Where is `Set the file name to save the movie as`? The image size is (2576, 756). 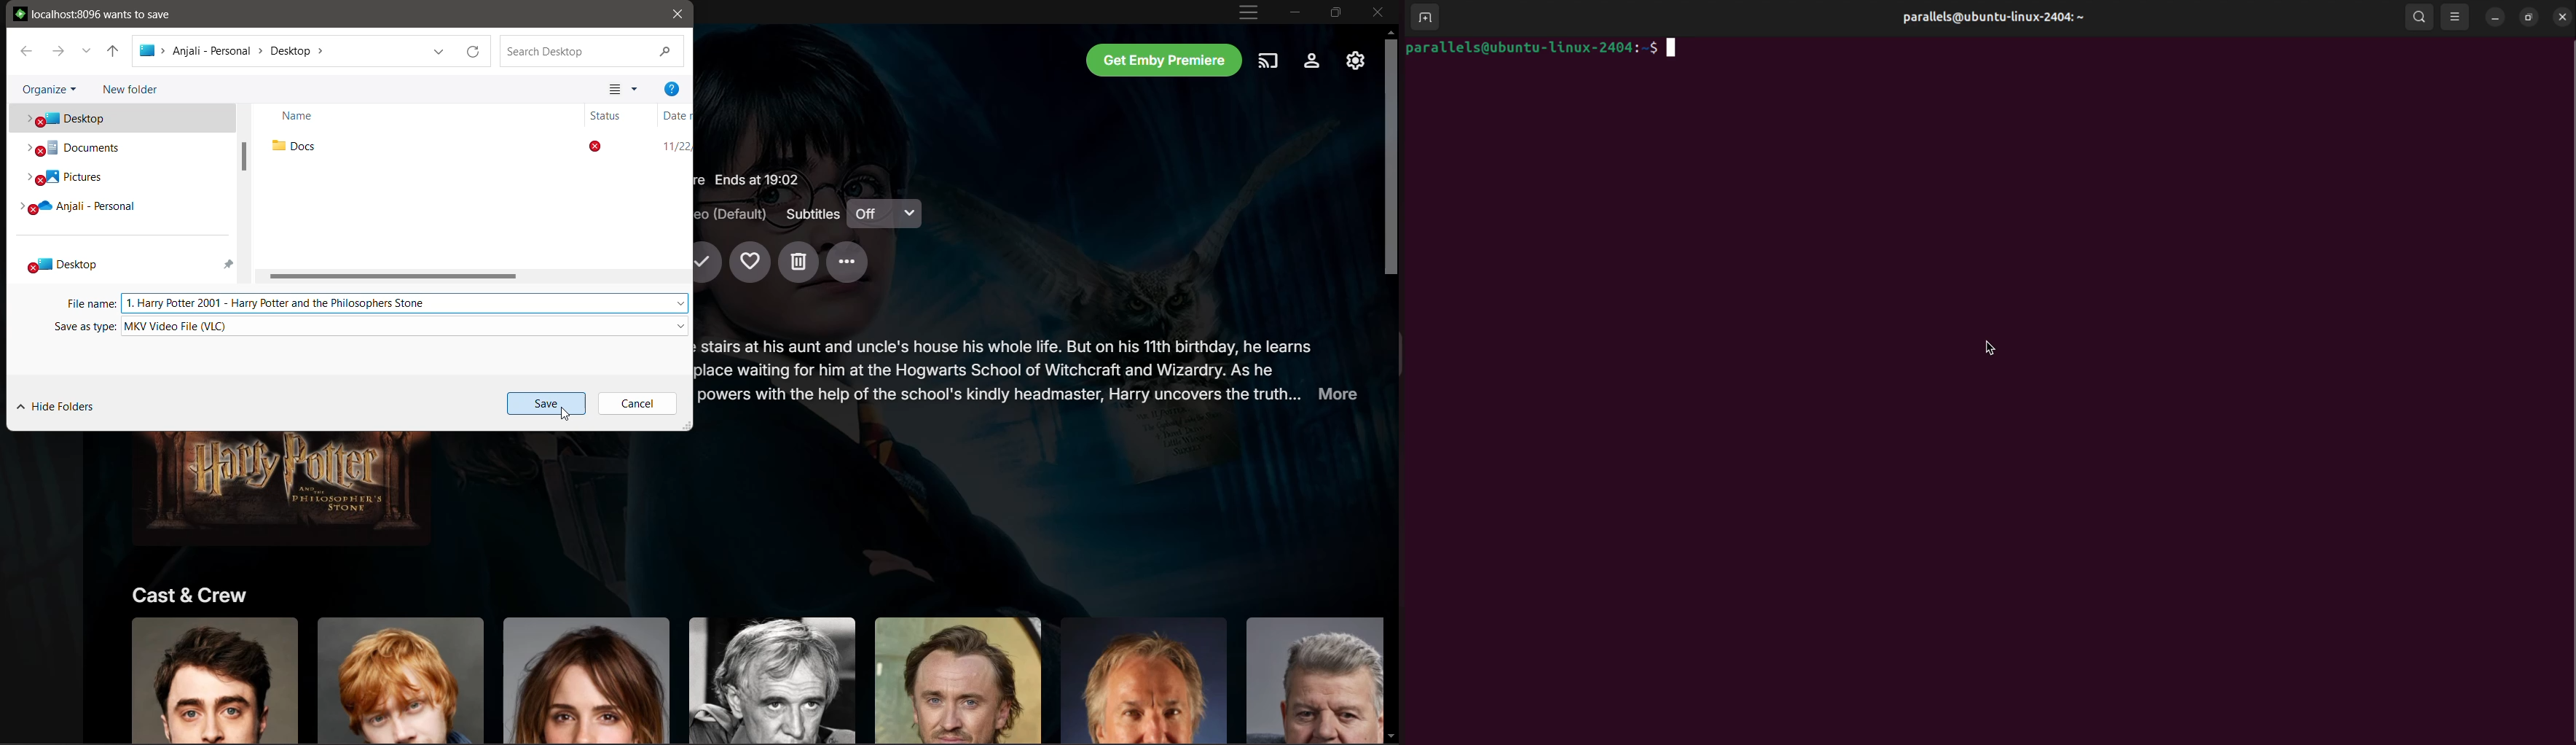
Set the file name to save the movie as is located at coordinates (405, 303).